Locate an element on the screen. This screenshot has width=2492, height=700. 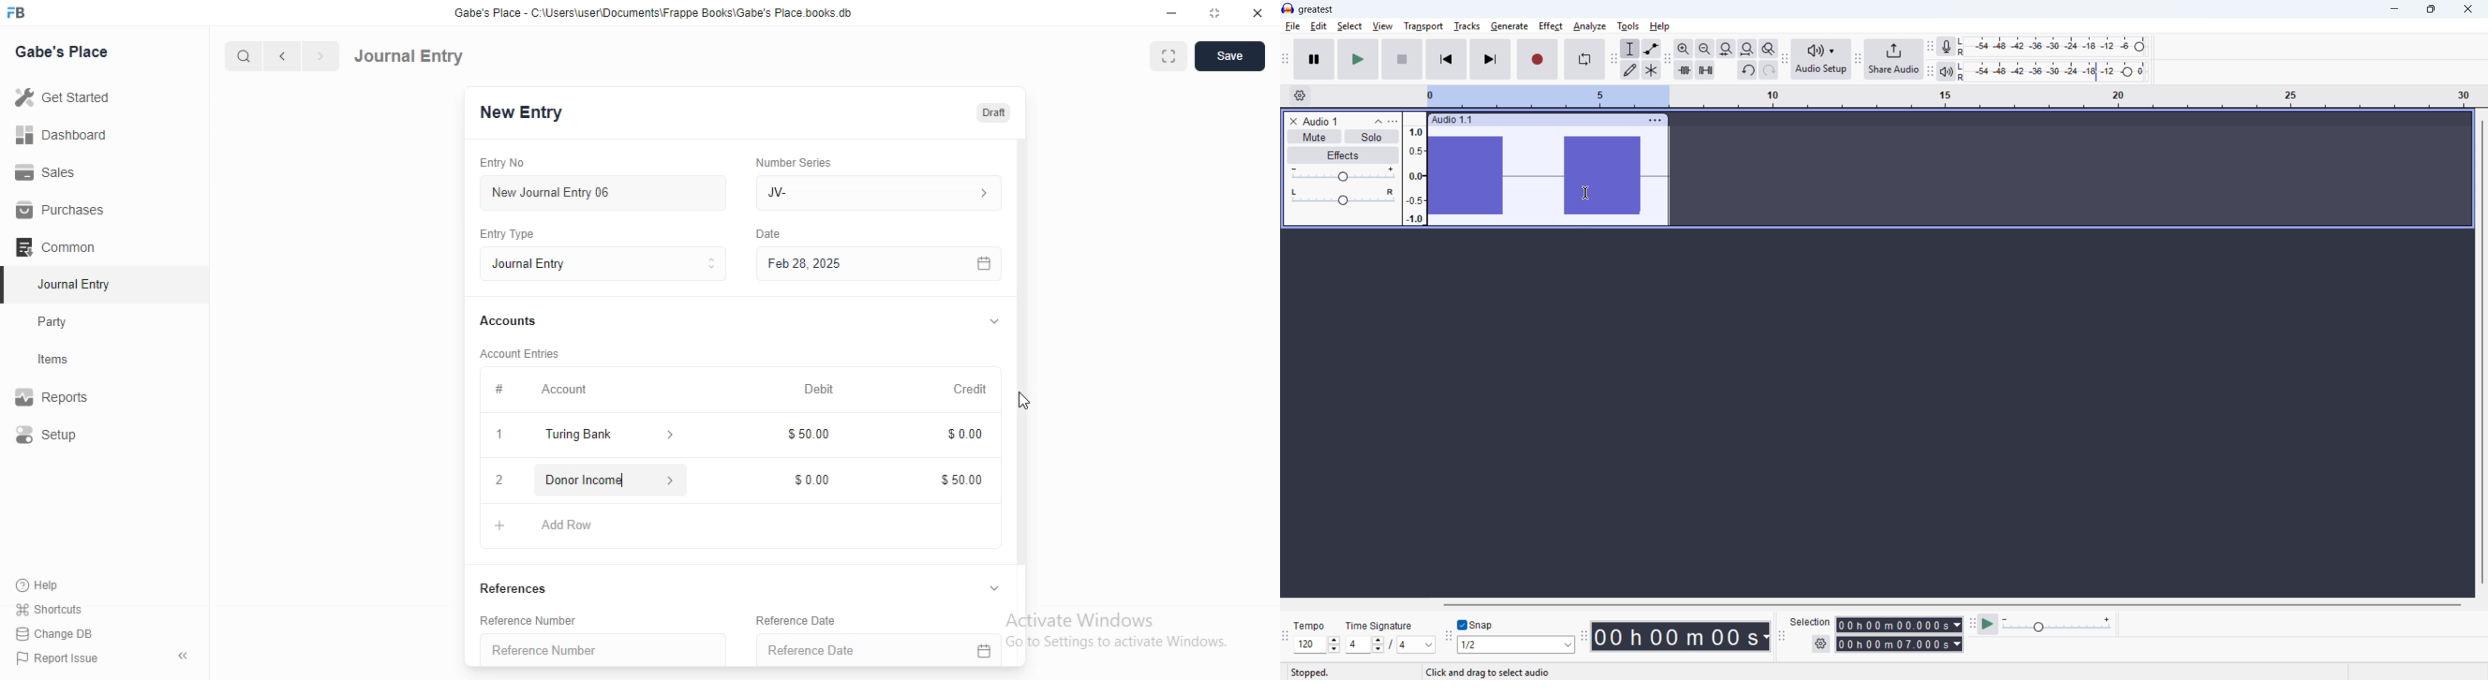
Entry Type is located at coordinates (514, 233).